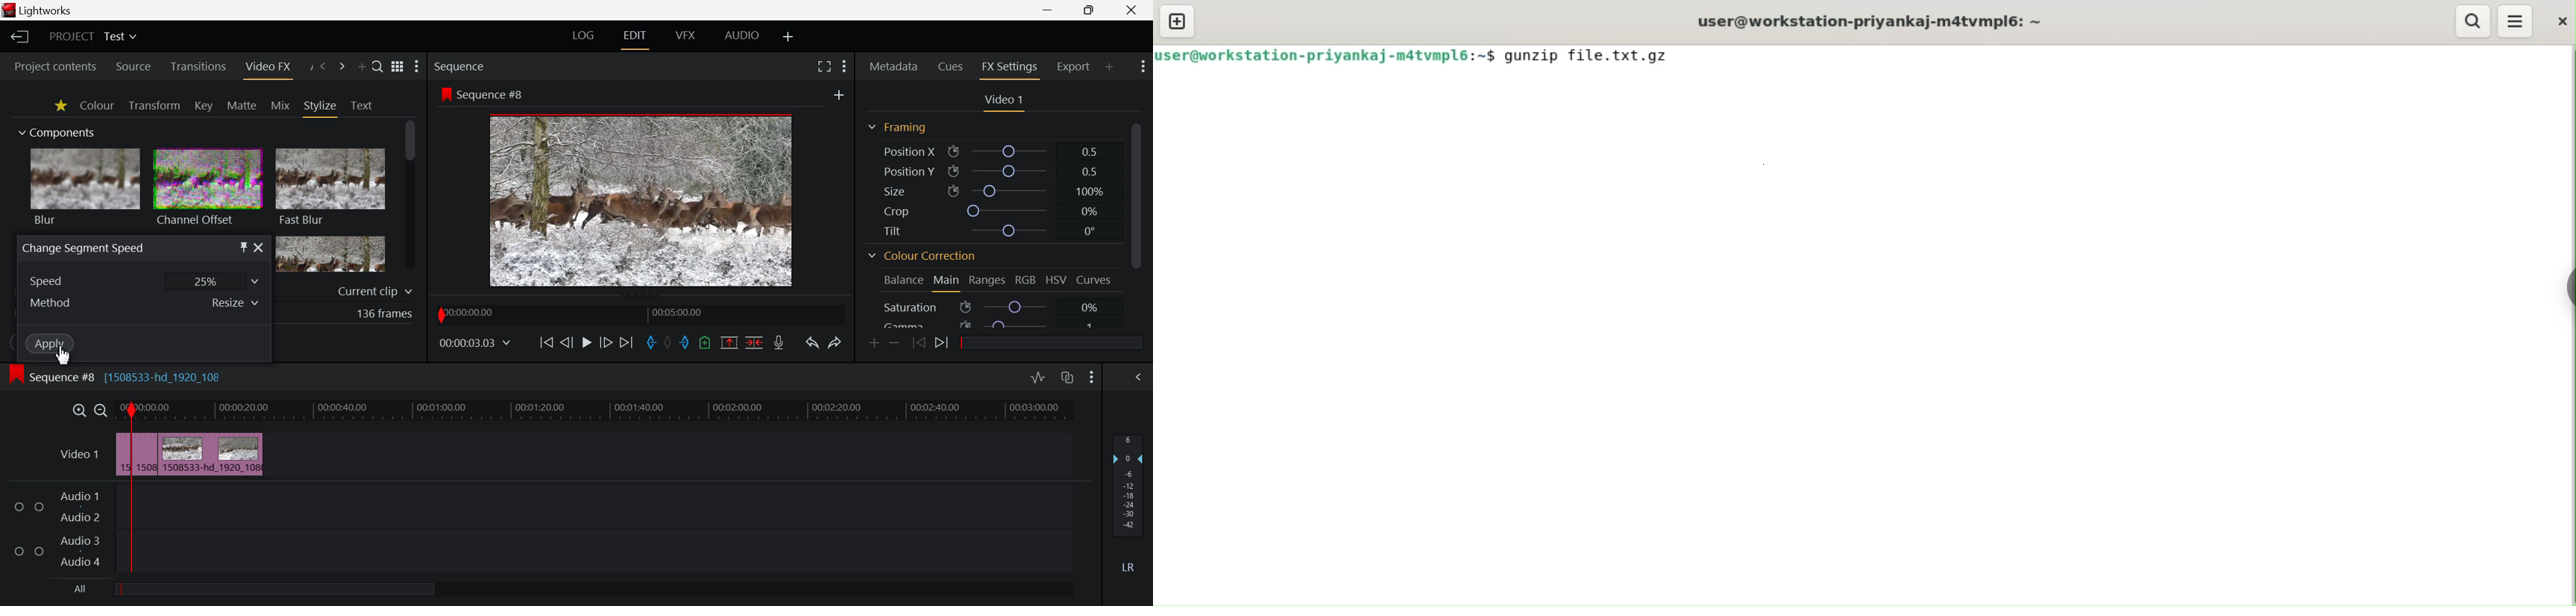 This screenshot has height=616, width=2576. What do you see at coordinates (203, 106) in the screenshot?
I see `Key` at bounding box center [203, 106].